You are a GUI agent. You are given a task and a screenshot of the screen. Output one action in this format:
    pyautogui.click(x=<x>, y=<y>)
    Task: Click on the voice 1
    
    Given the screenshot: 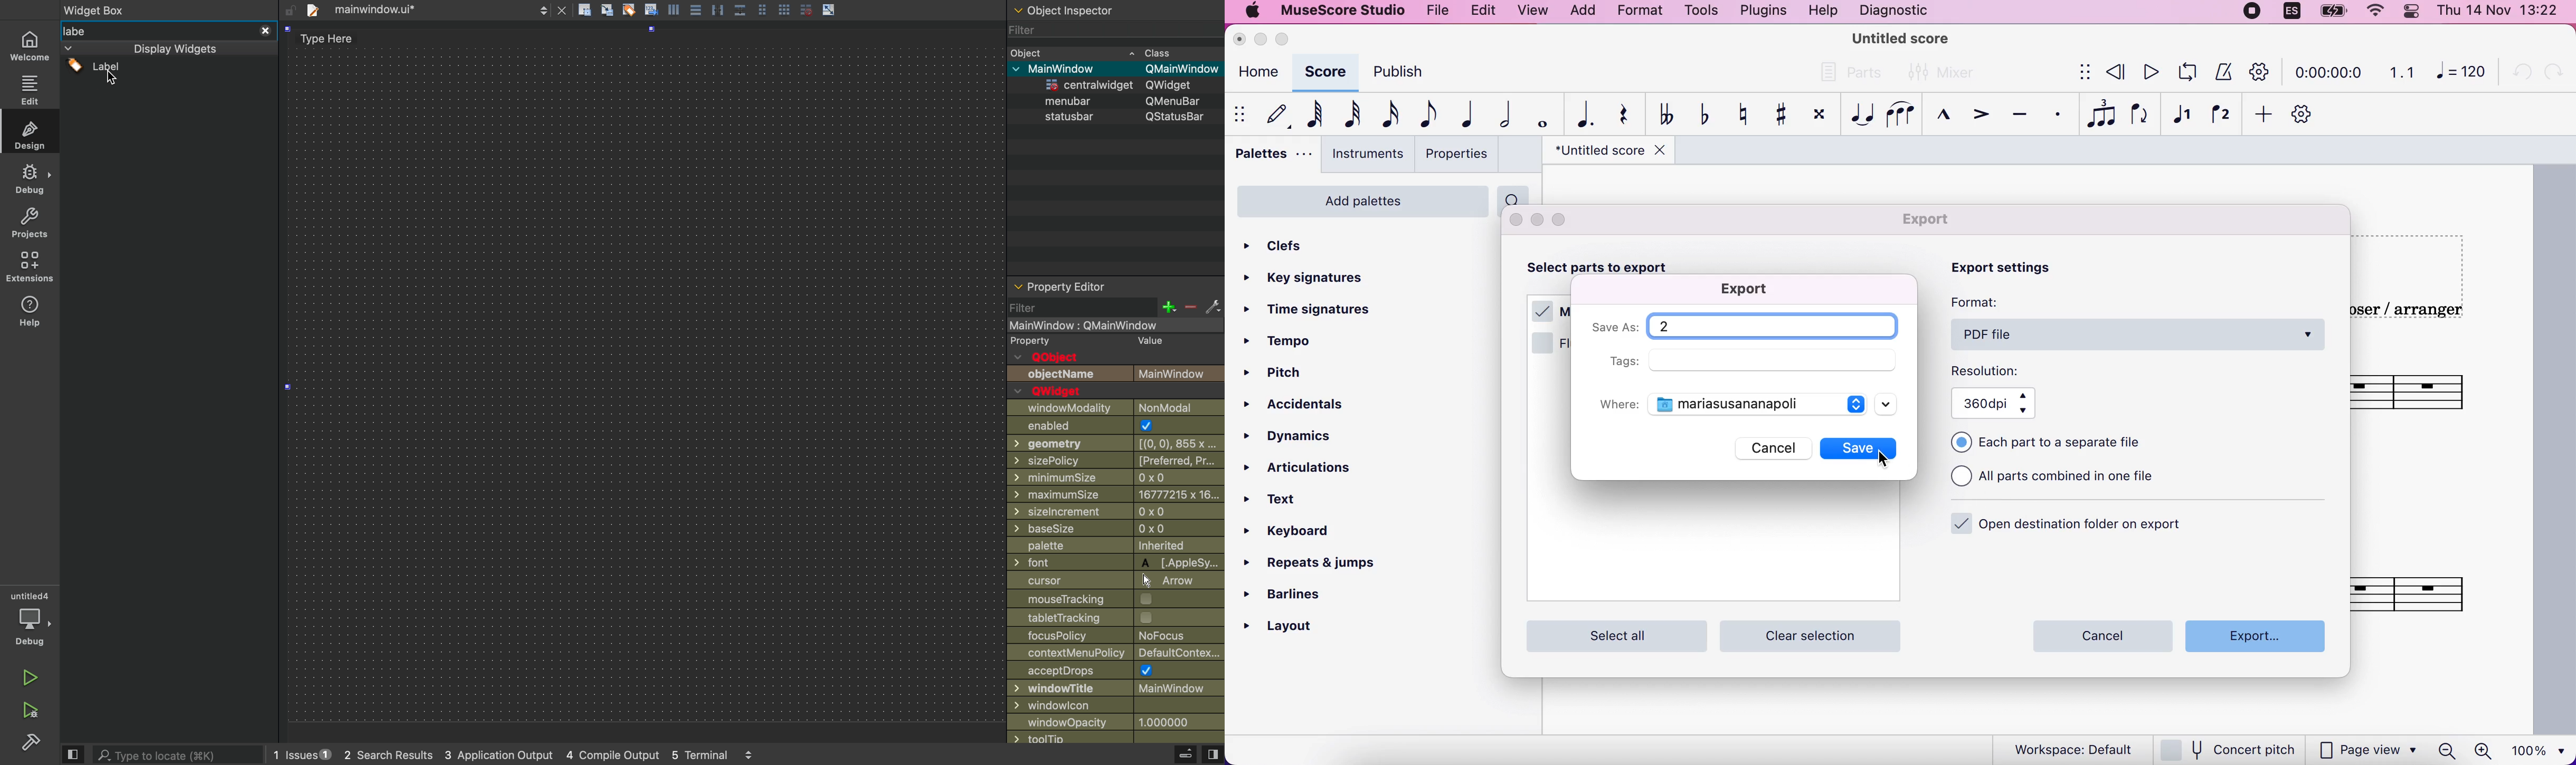 What is the action you would take?
    pyautogui.click(x=2182, y=113)
    